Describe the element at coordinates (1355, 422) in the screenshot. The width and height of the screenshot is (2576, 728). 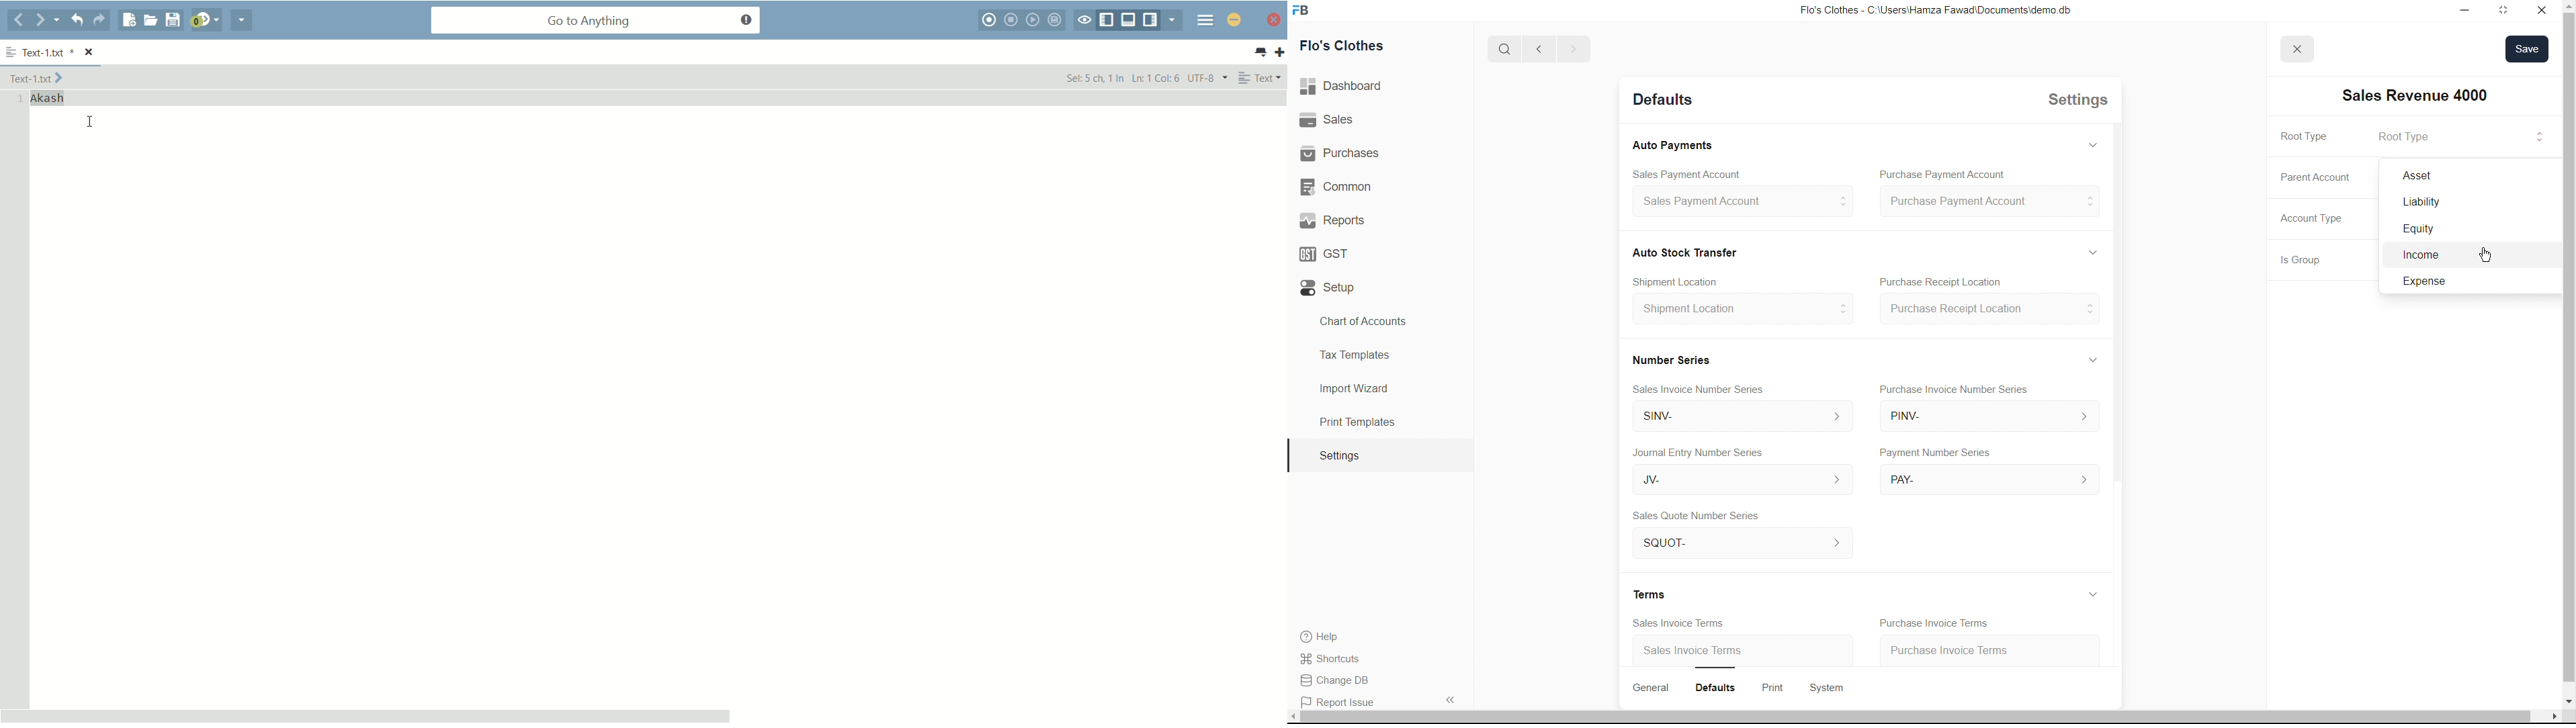
I see `Print Templates` at that location.